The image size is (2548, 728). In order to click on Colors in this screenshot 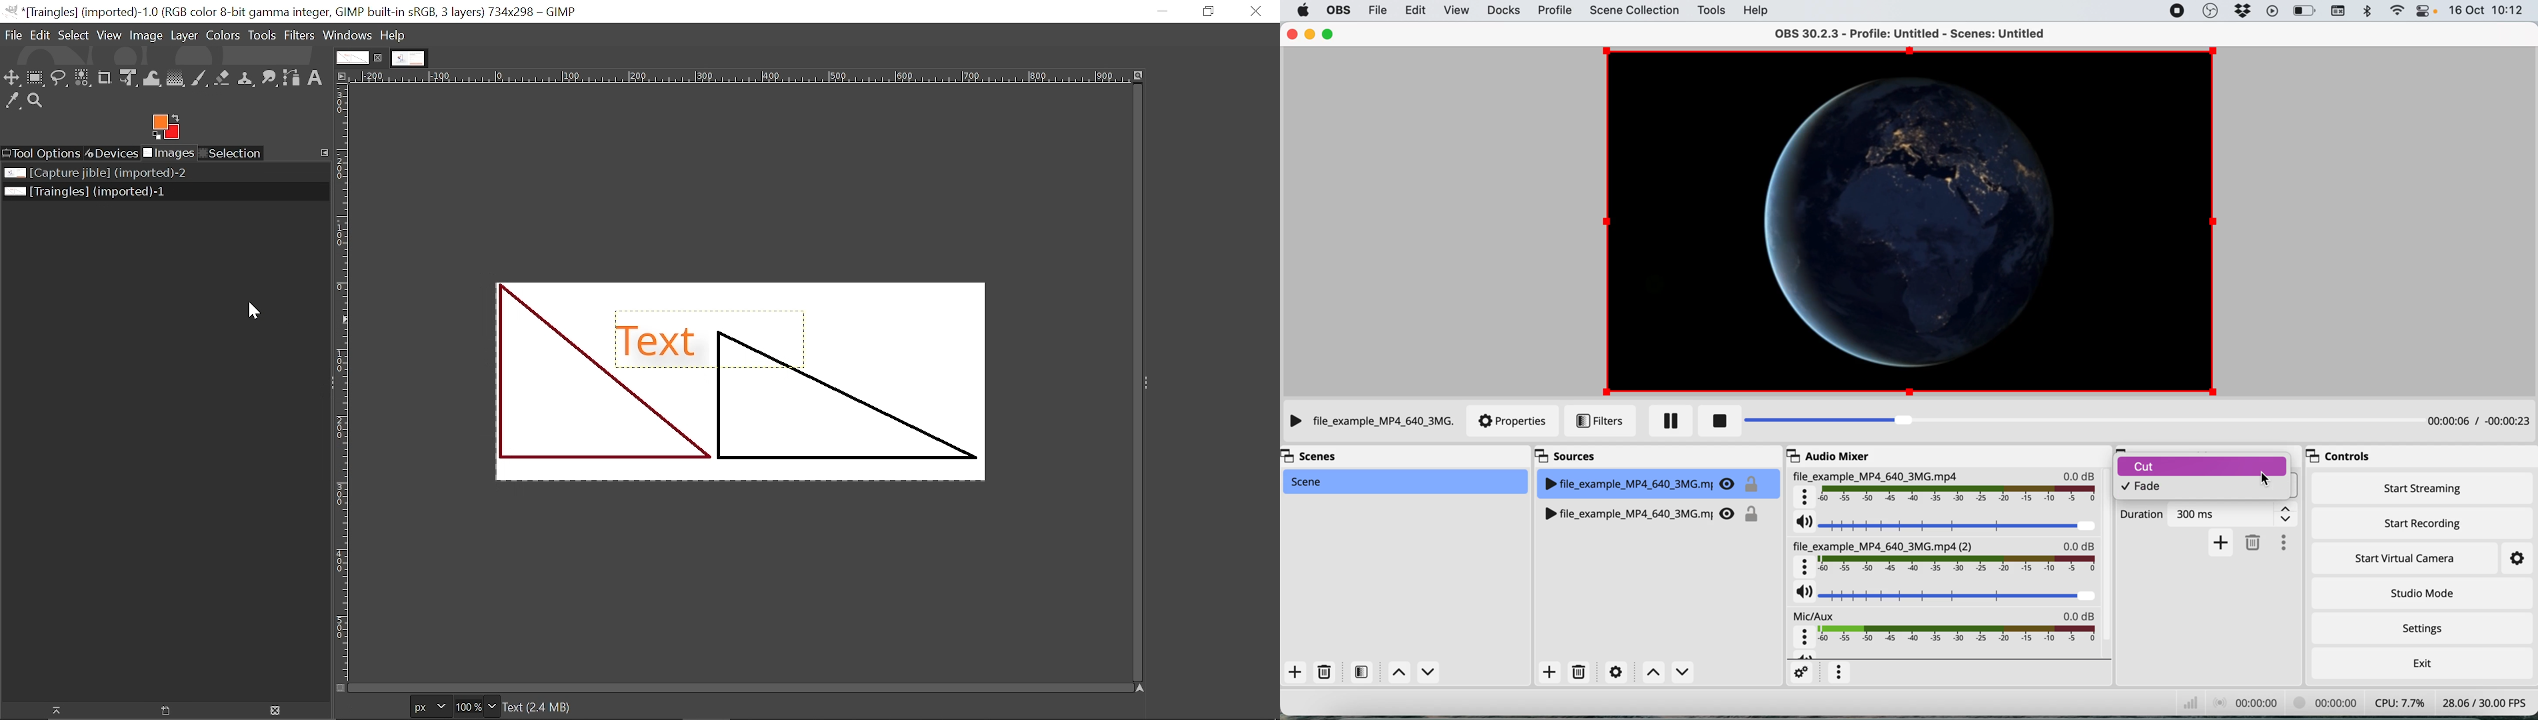, I will do `click(223, 36)`.